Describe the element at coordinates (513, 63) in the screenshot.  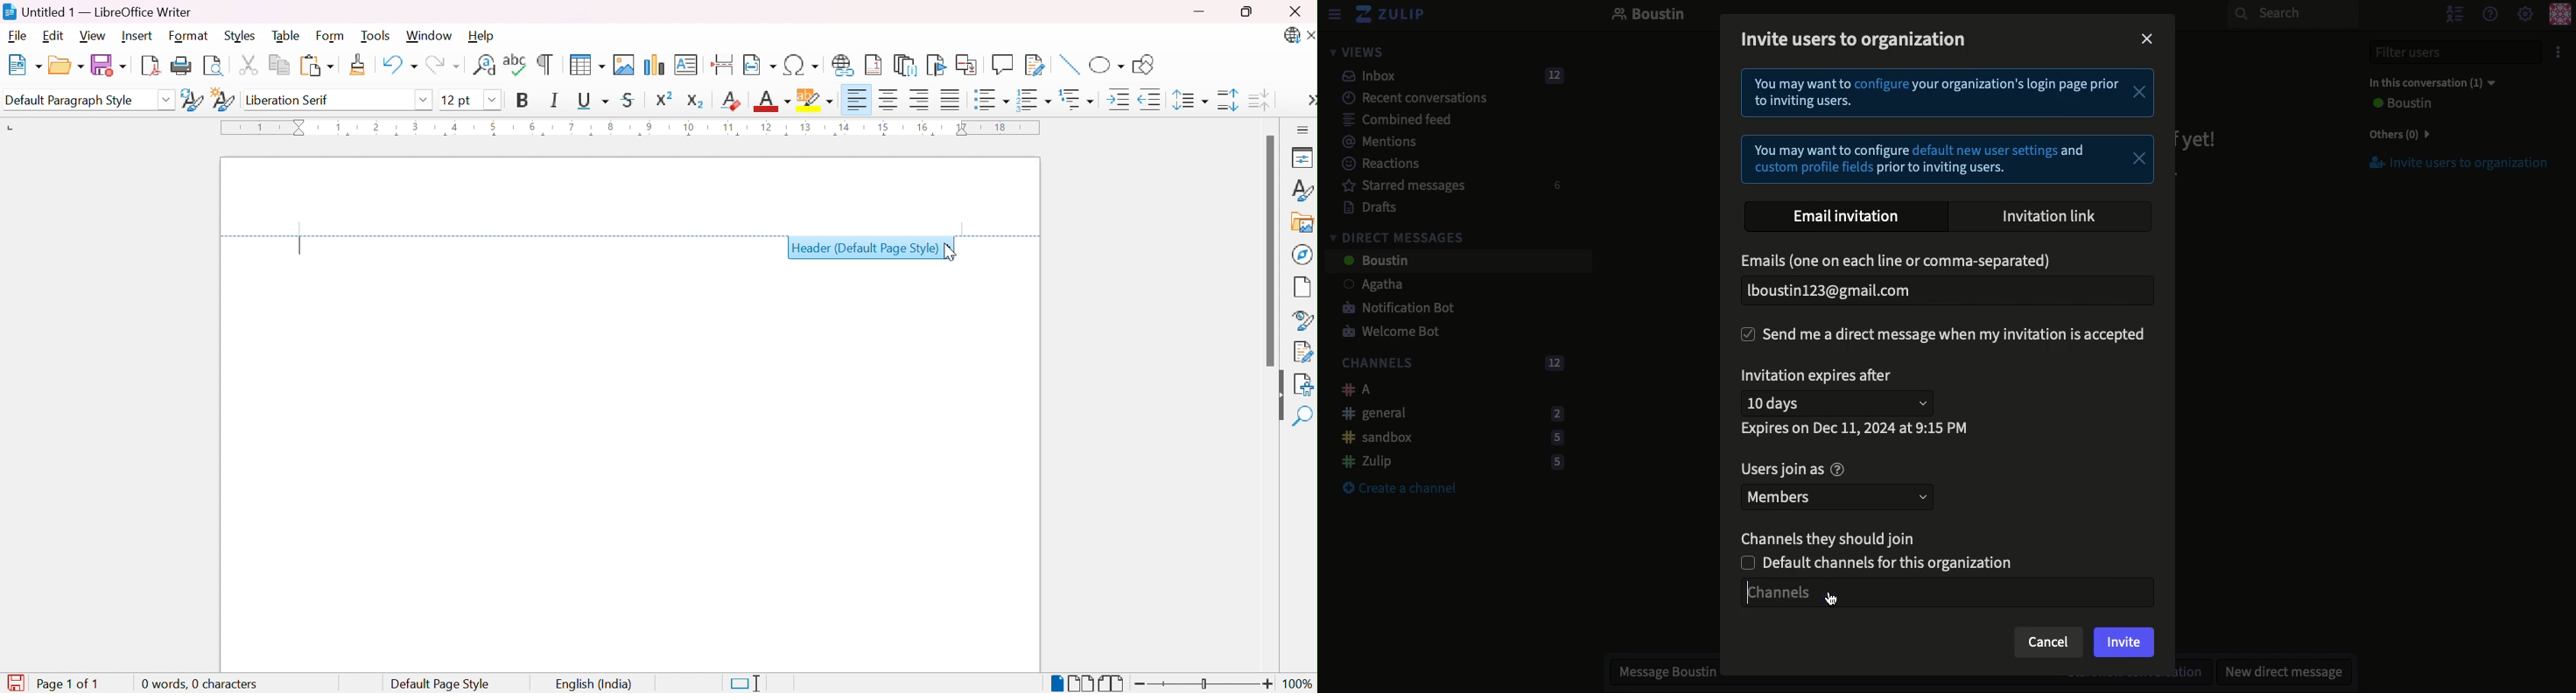
I see `Check spelling` at that location.